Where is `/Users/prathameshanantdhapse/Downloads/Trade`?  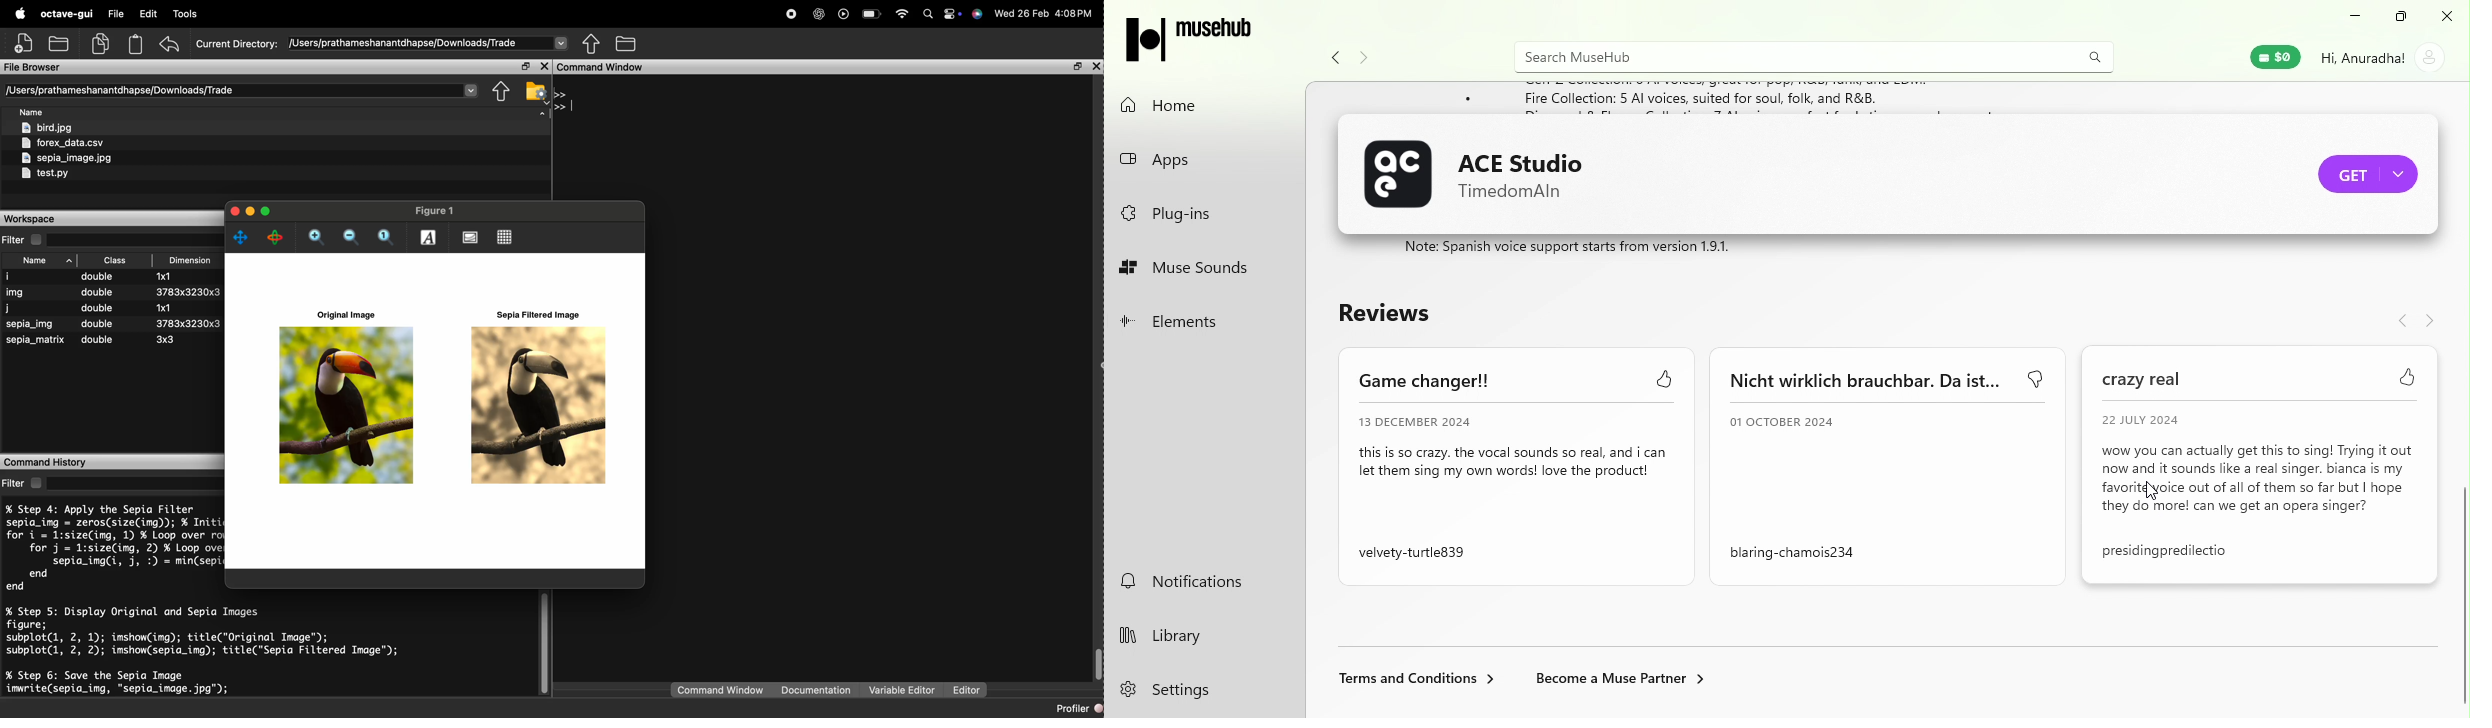 /Users/prathameshanantdhapse/Downloads/Trade is located at coordinates (121, 90).